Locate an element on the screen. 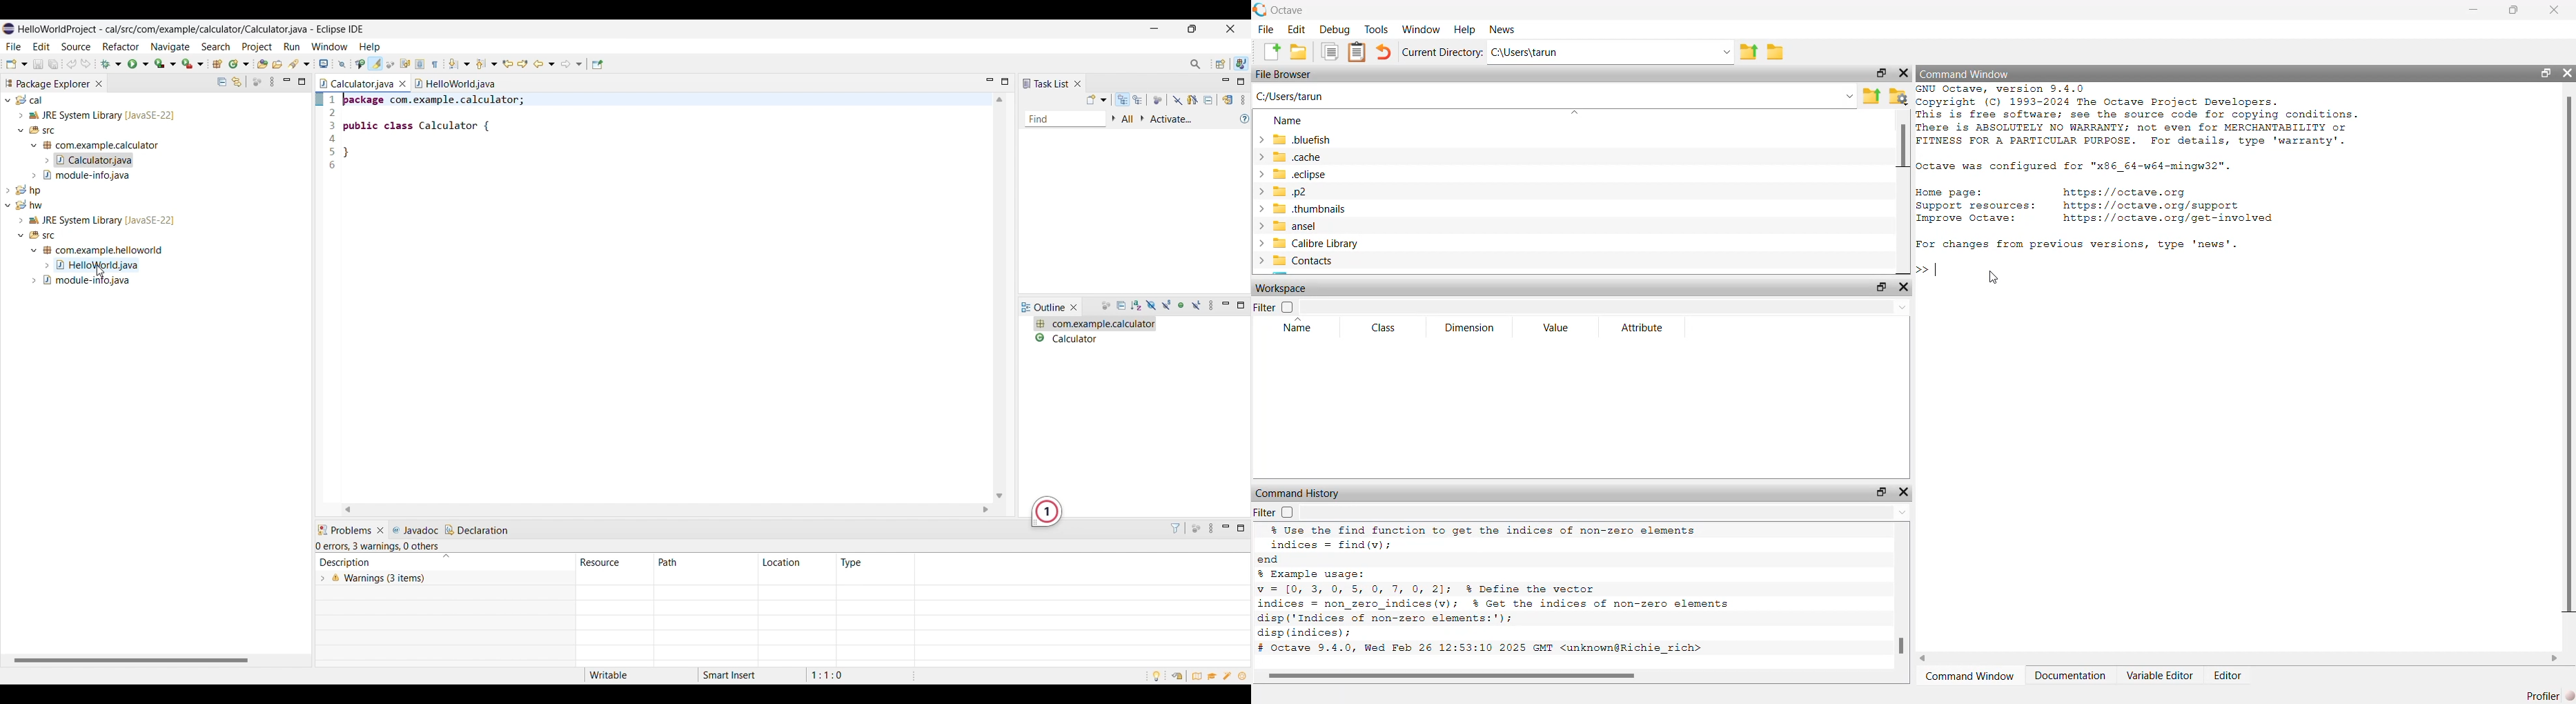  Filters is located at coordinates (1176, 528).